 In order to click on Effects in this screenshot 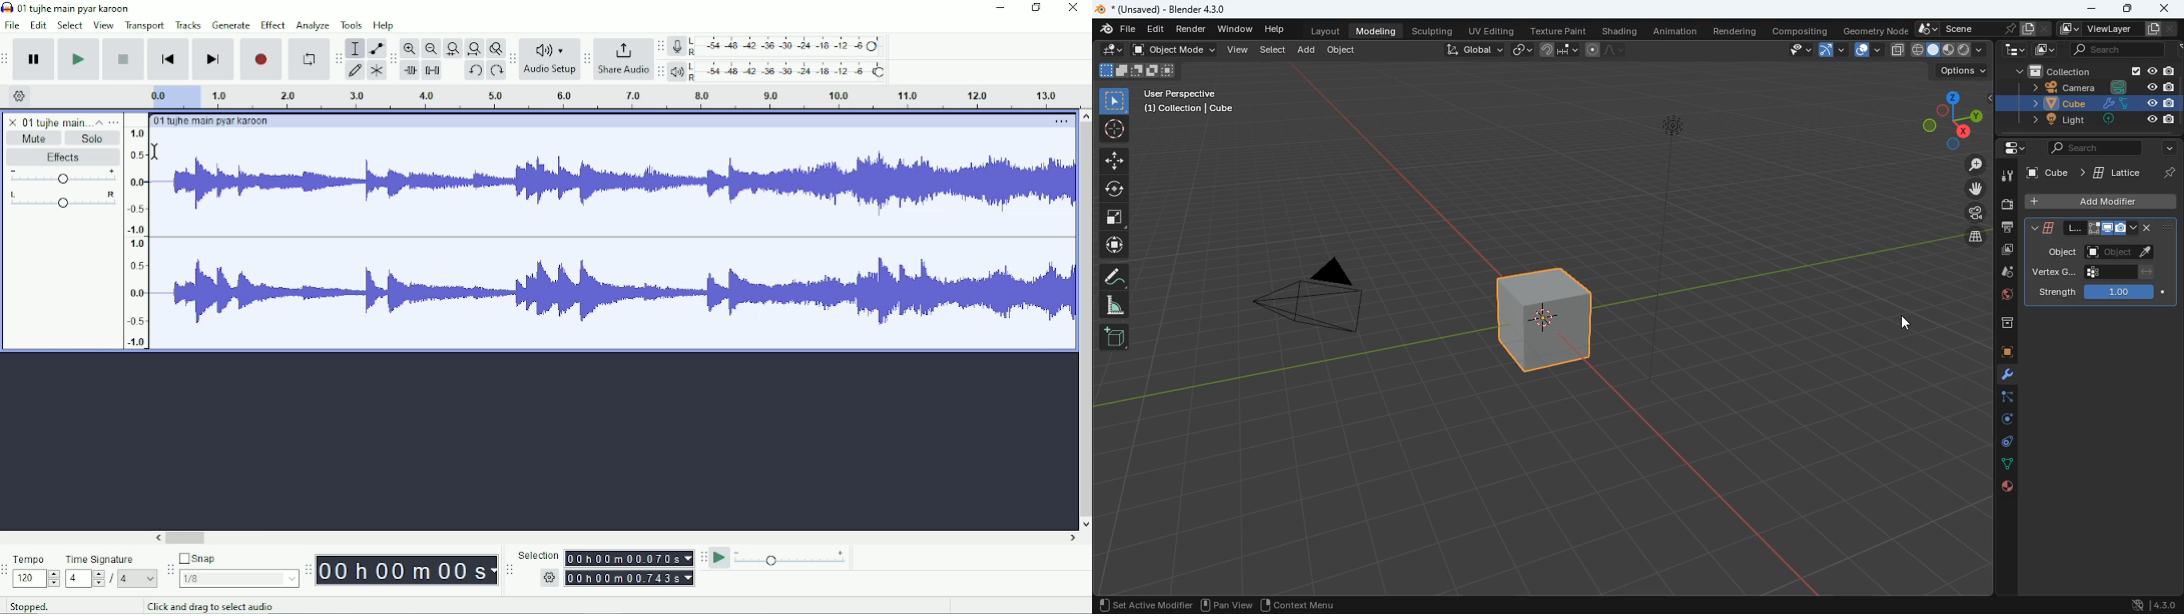, I will do `click(63, 158)`.